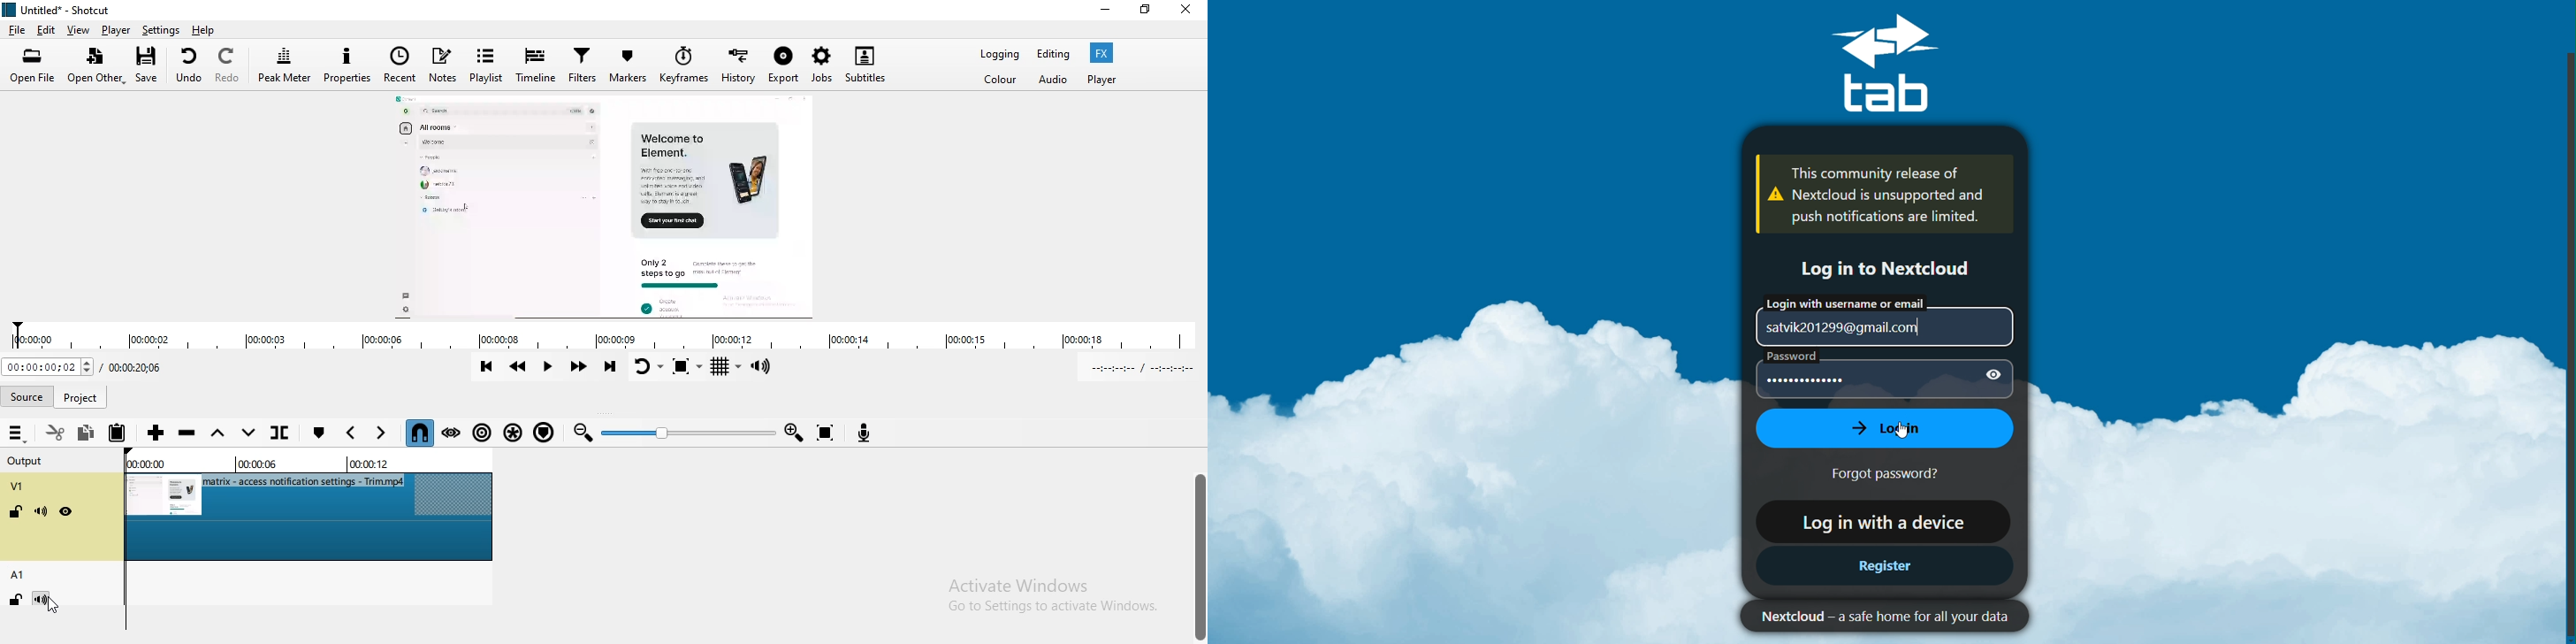  I want to click on Scroll bar, so click(2565, 342).